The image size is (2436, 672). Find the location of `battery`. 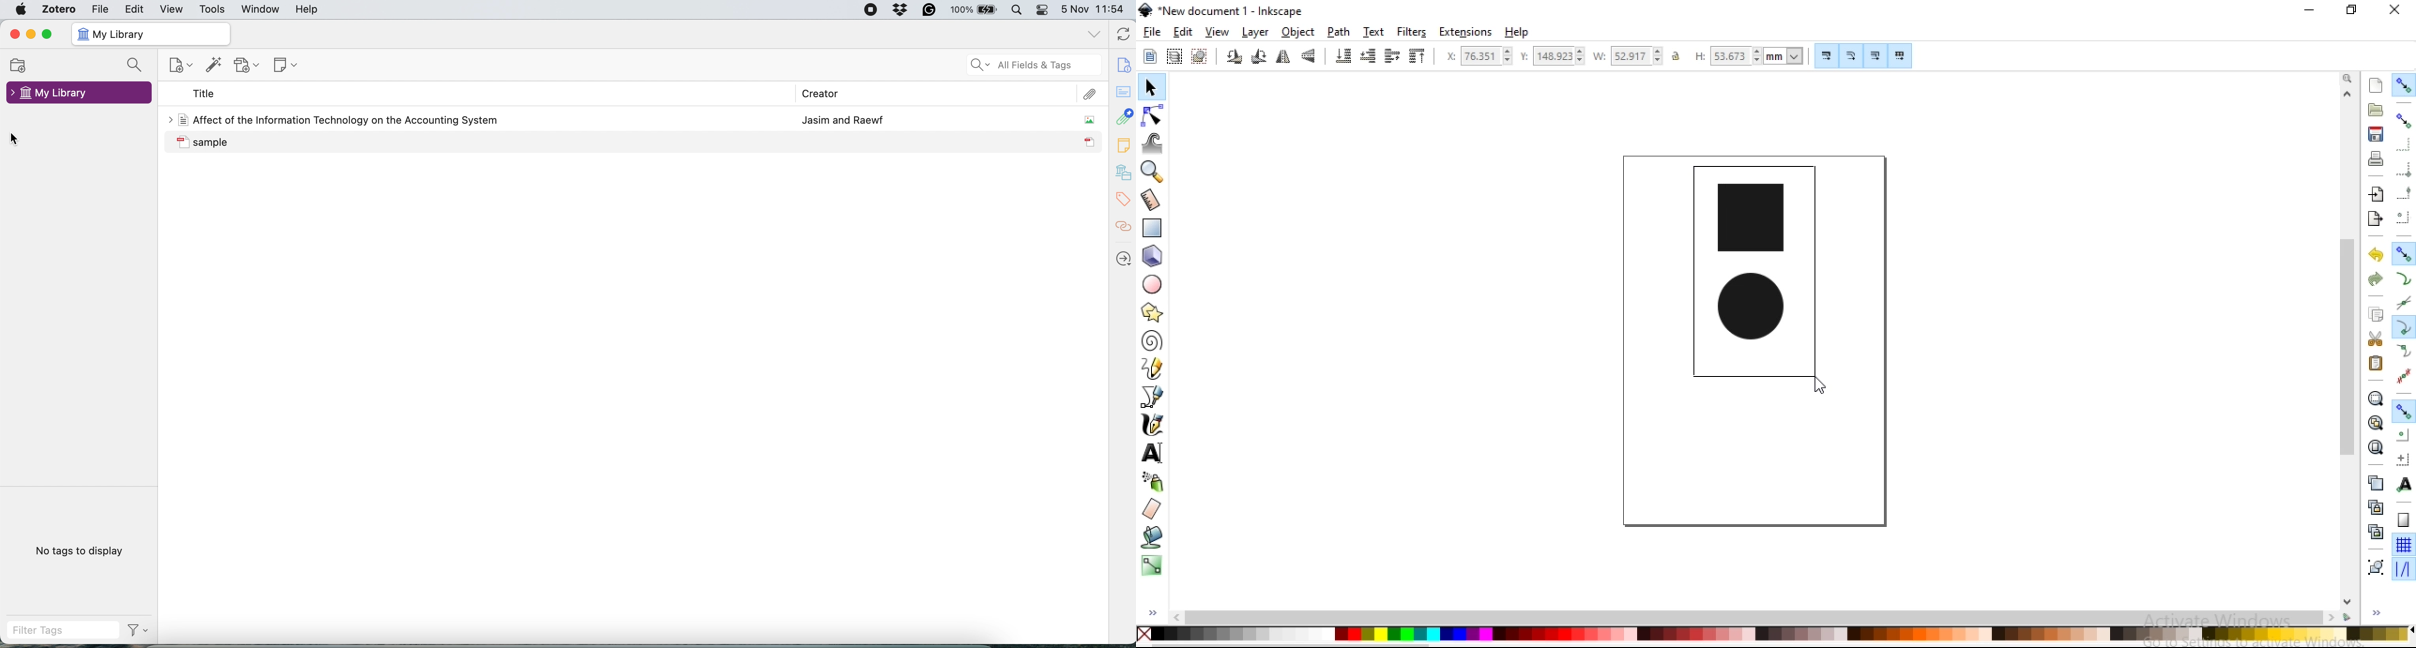

battery is located at coordinates (972, 9).